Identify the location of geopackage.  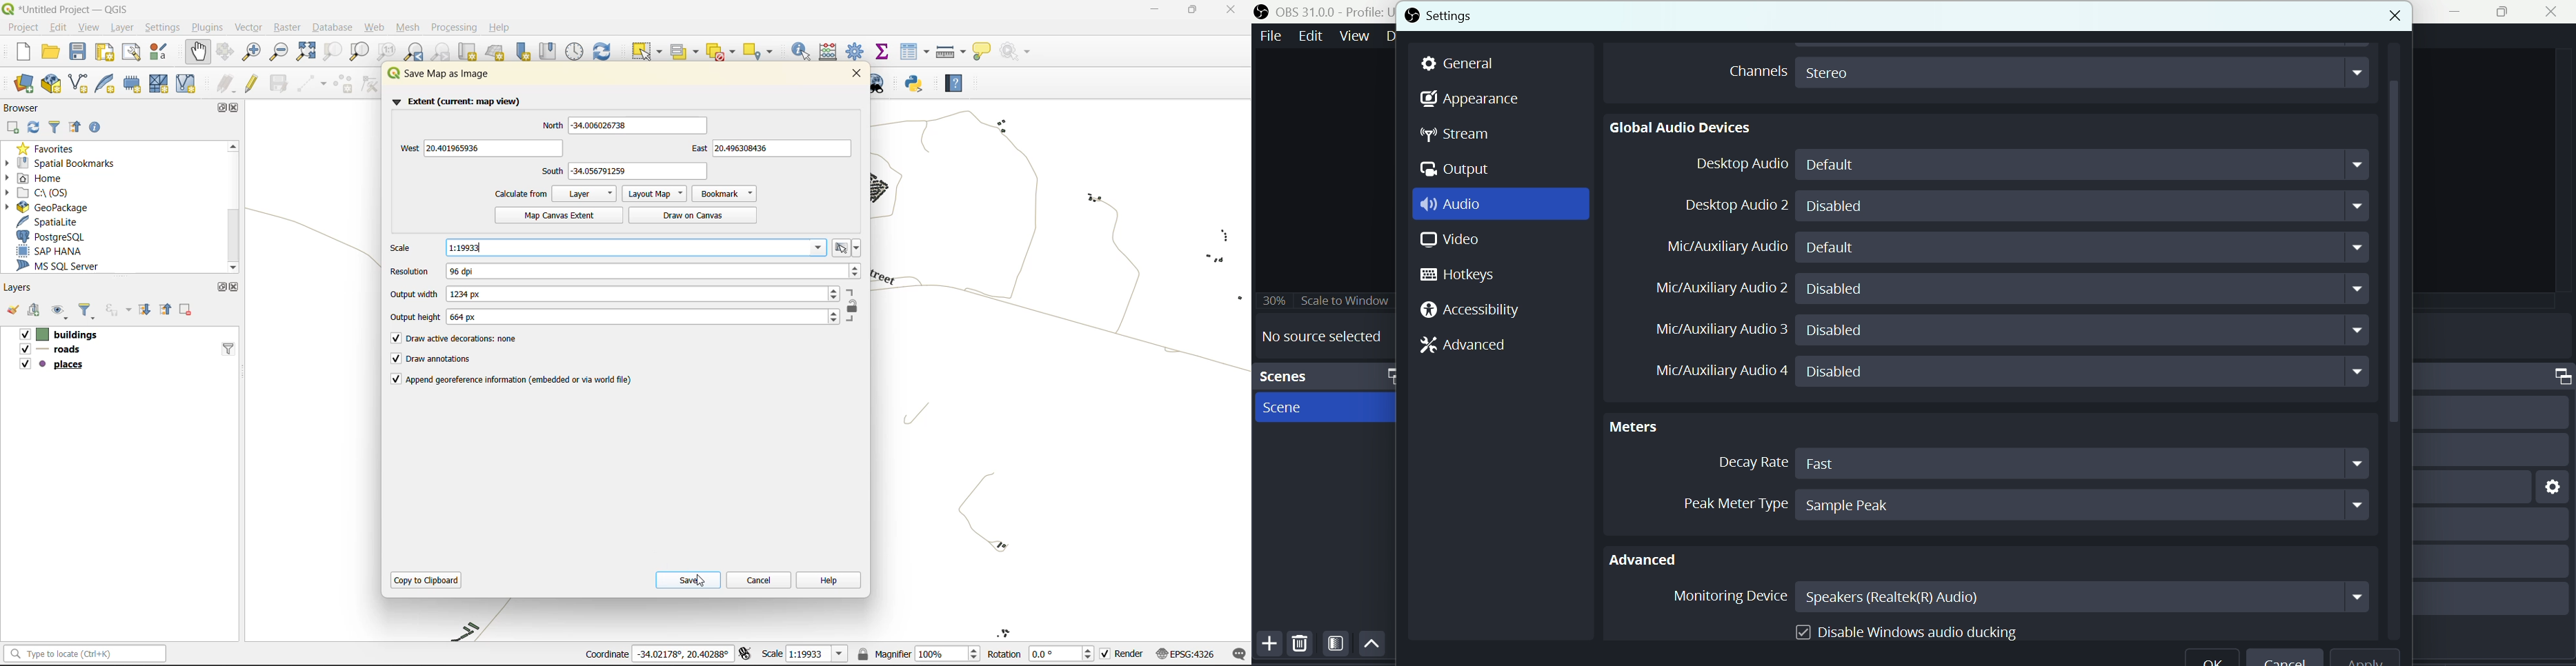
(50, 209).